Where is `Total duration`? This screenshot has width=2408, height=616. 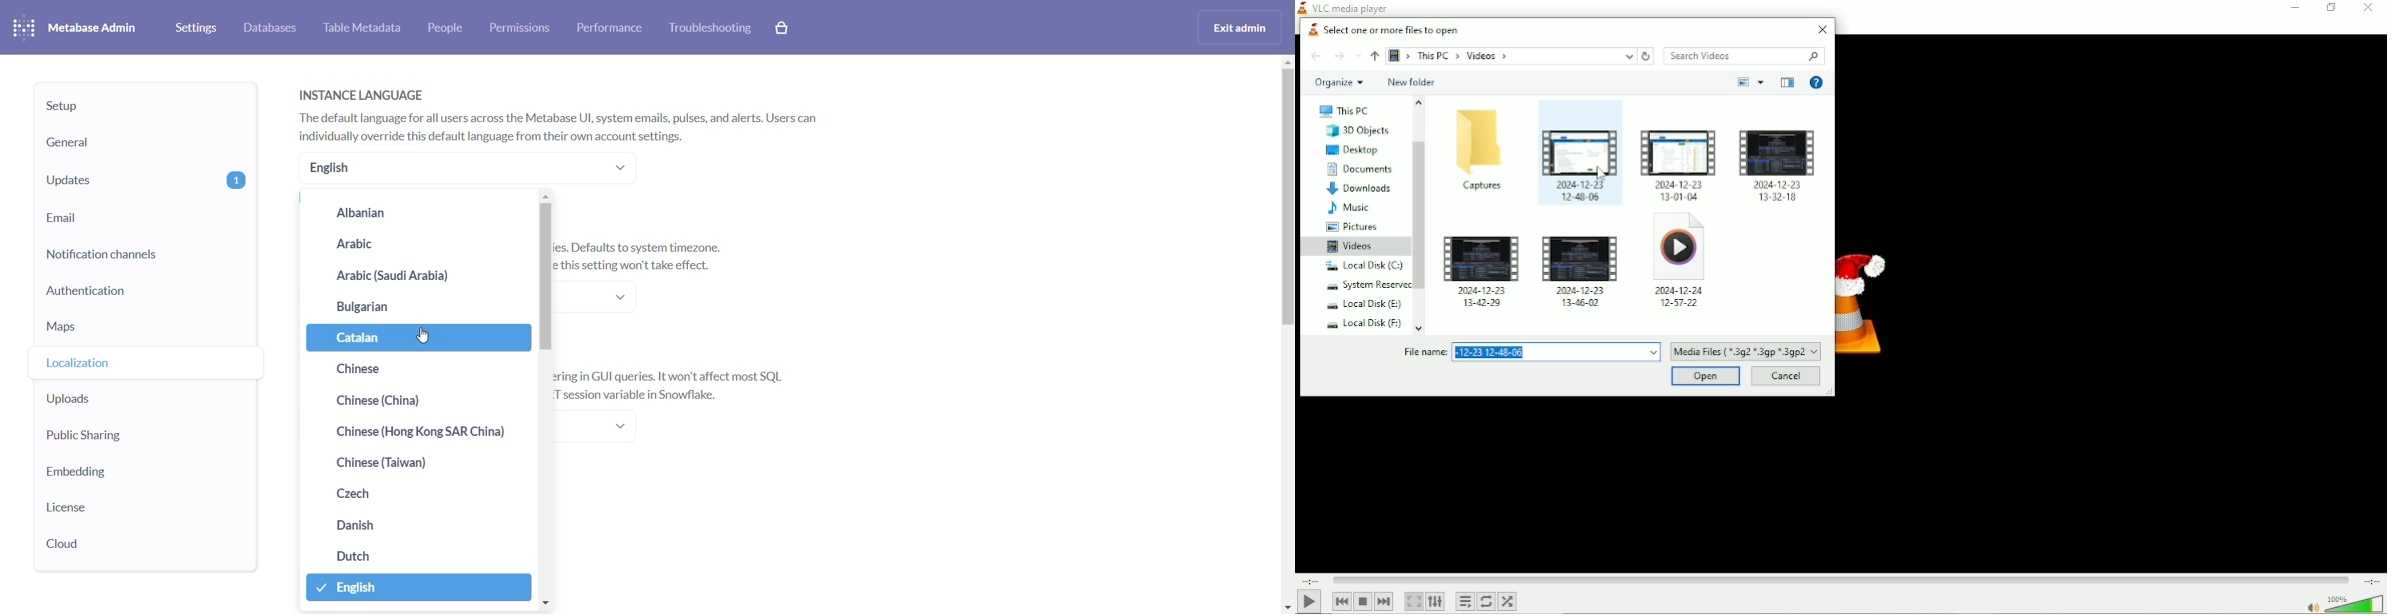
Total duration is located at coordinates (2371, 581).